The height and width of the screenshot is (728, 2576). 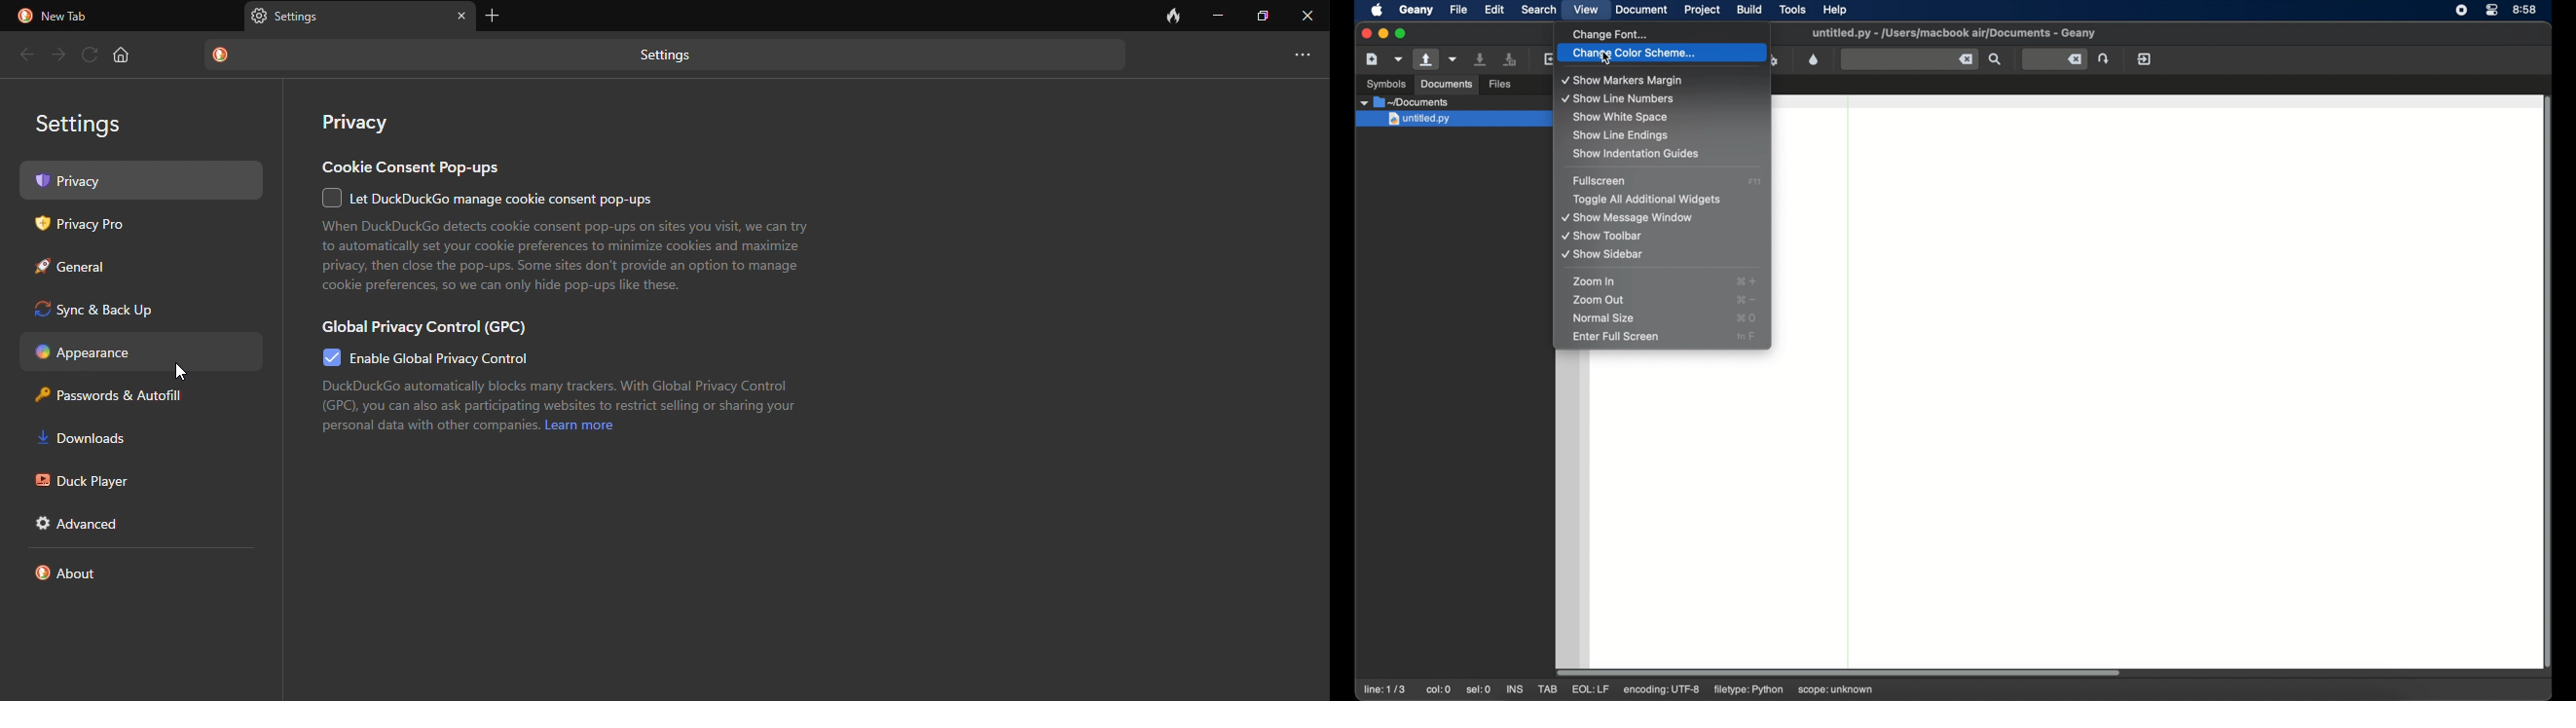 What do you see at coordinates (2105, 58) in the screenshot?
I see `jump to the entered line number` at bounding box center [2105, 58].